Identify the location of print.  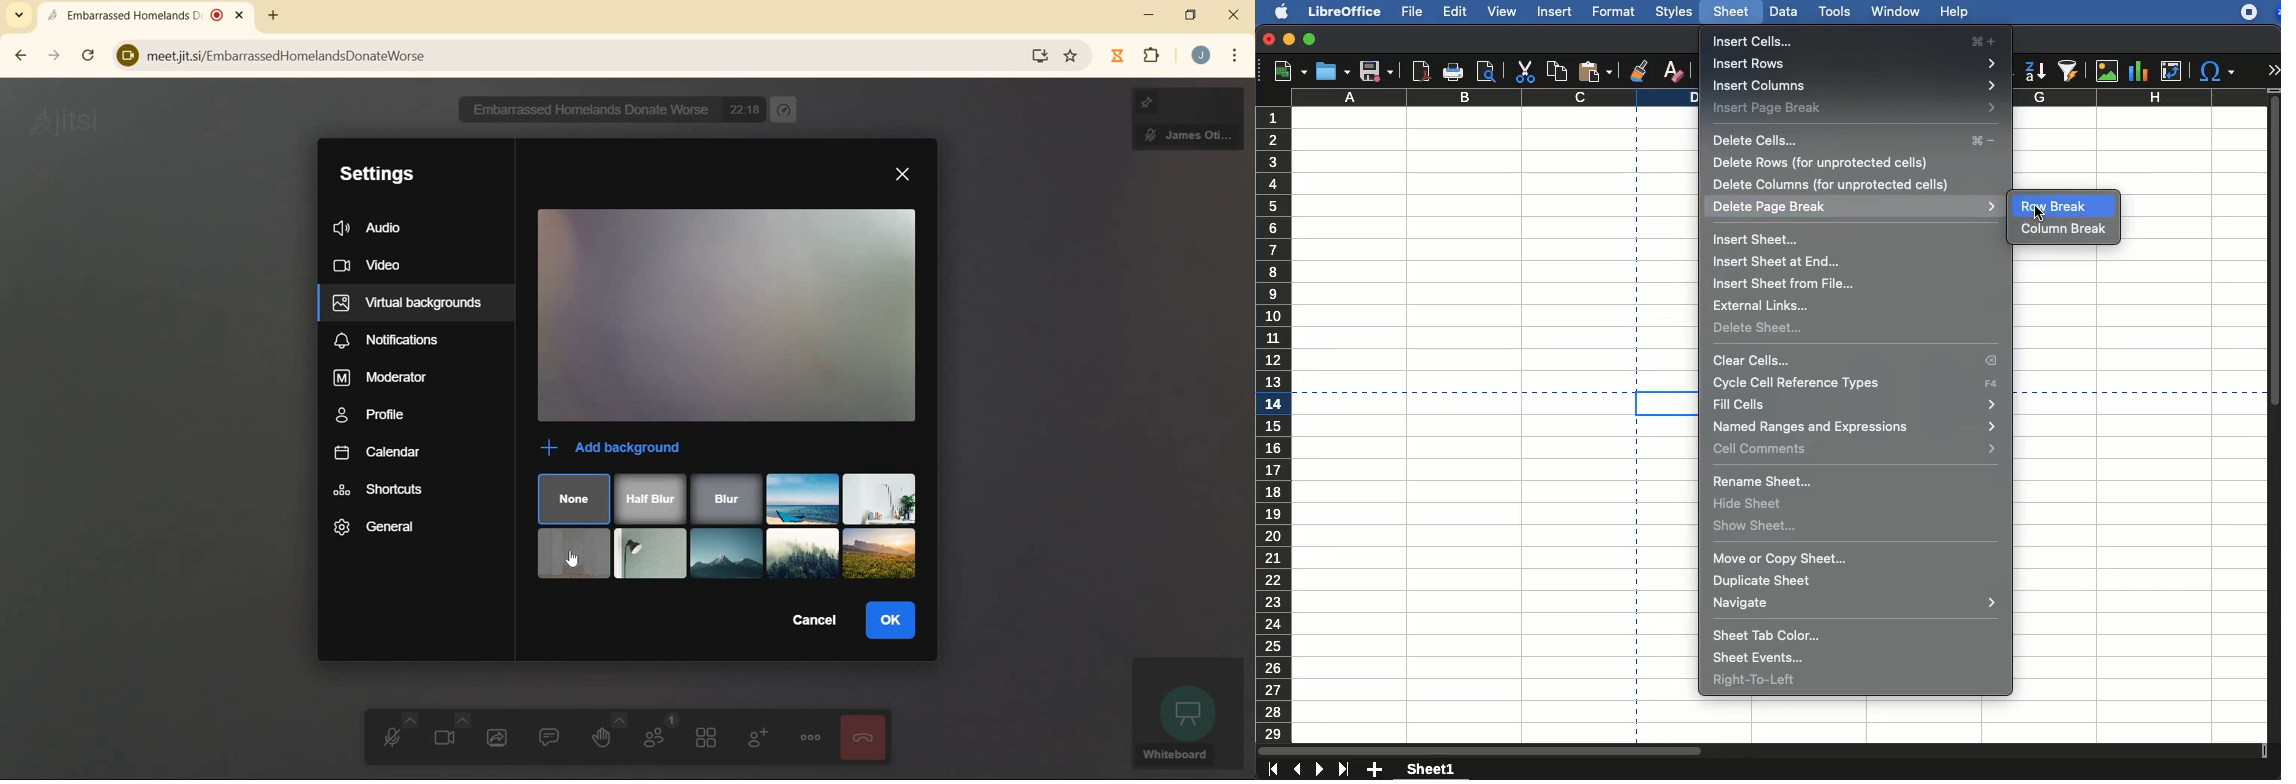
(1454, 73).